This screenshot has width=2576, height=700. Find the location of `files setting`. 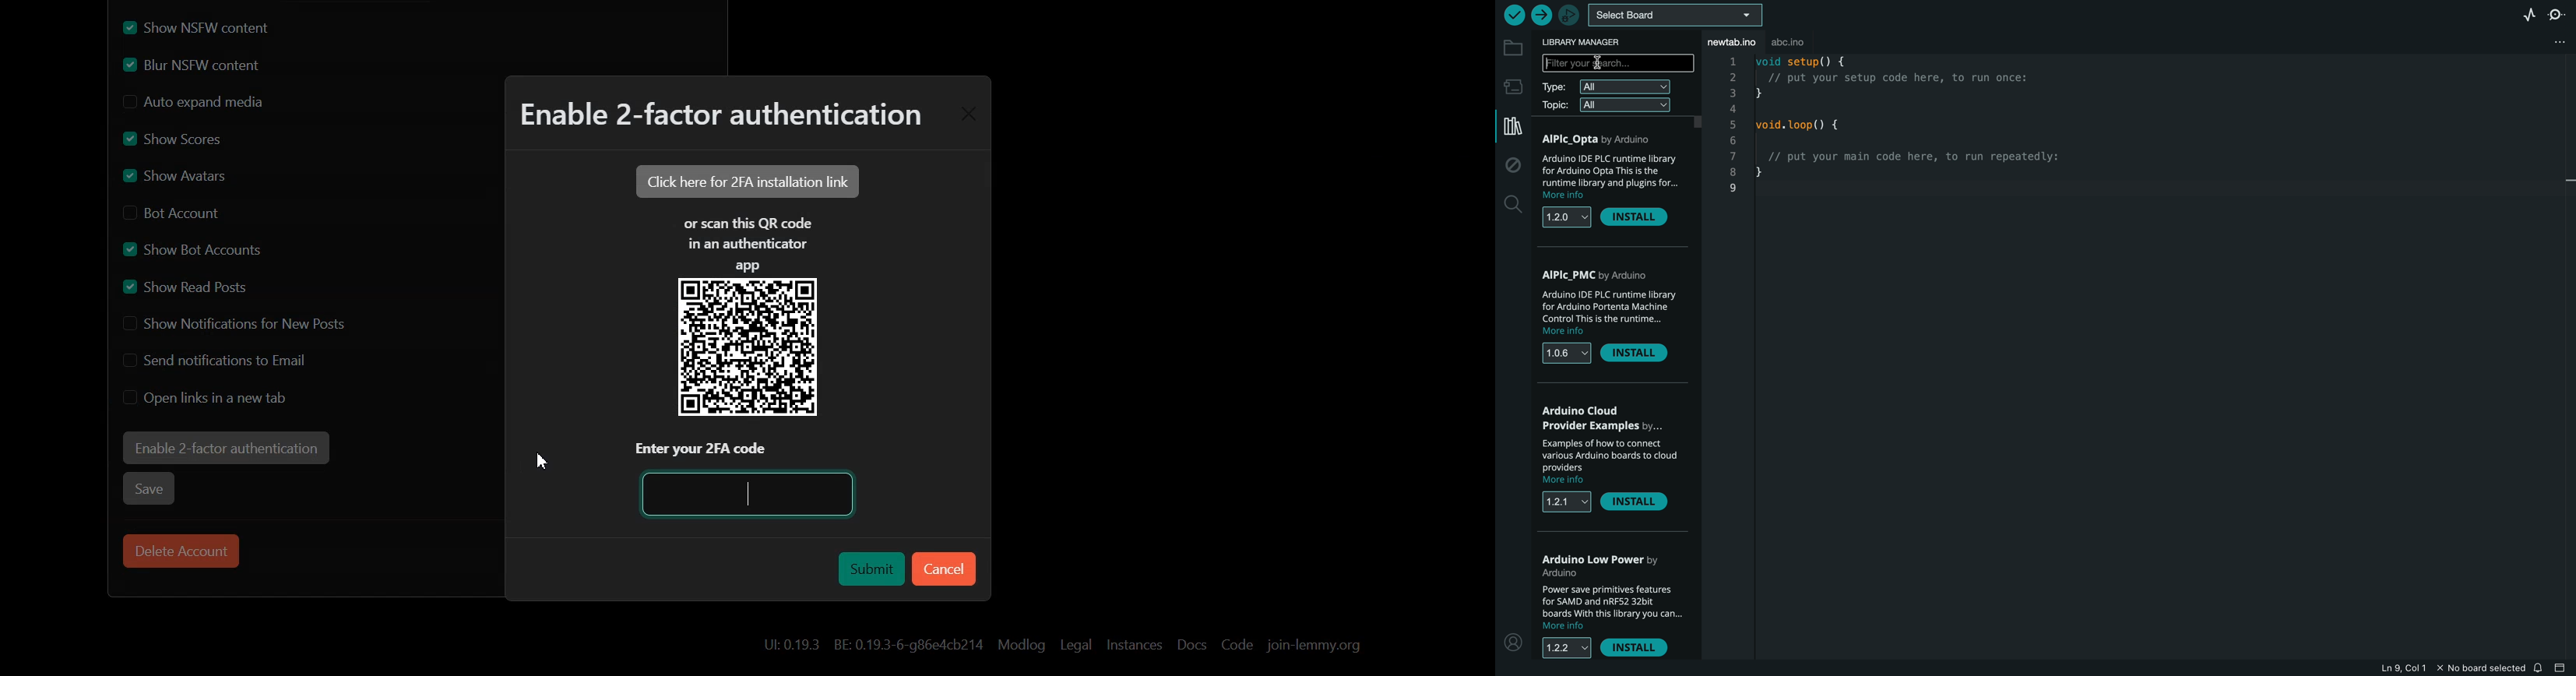

files setting is located at coordinates (2558, 41).